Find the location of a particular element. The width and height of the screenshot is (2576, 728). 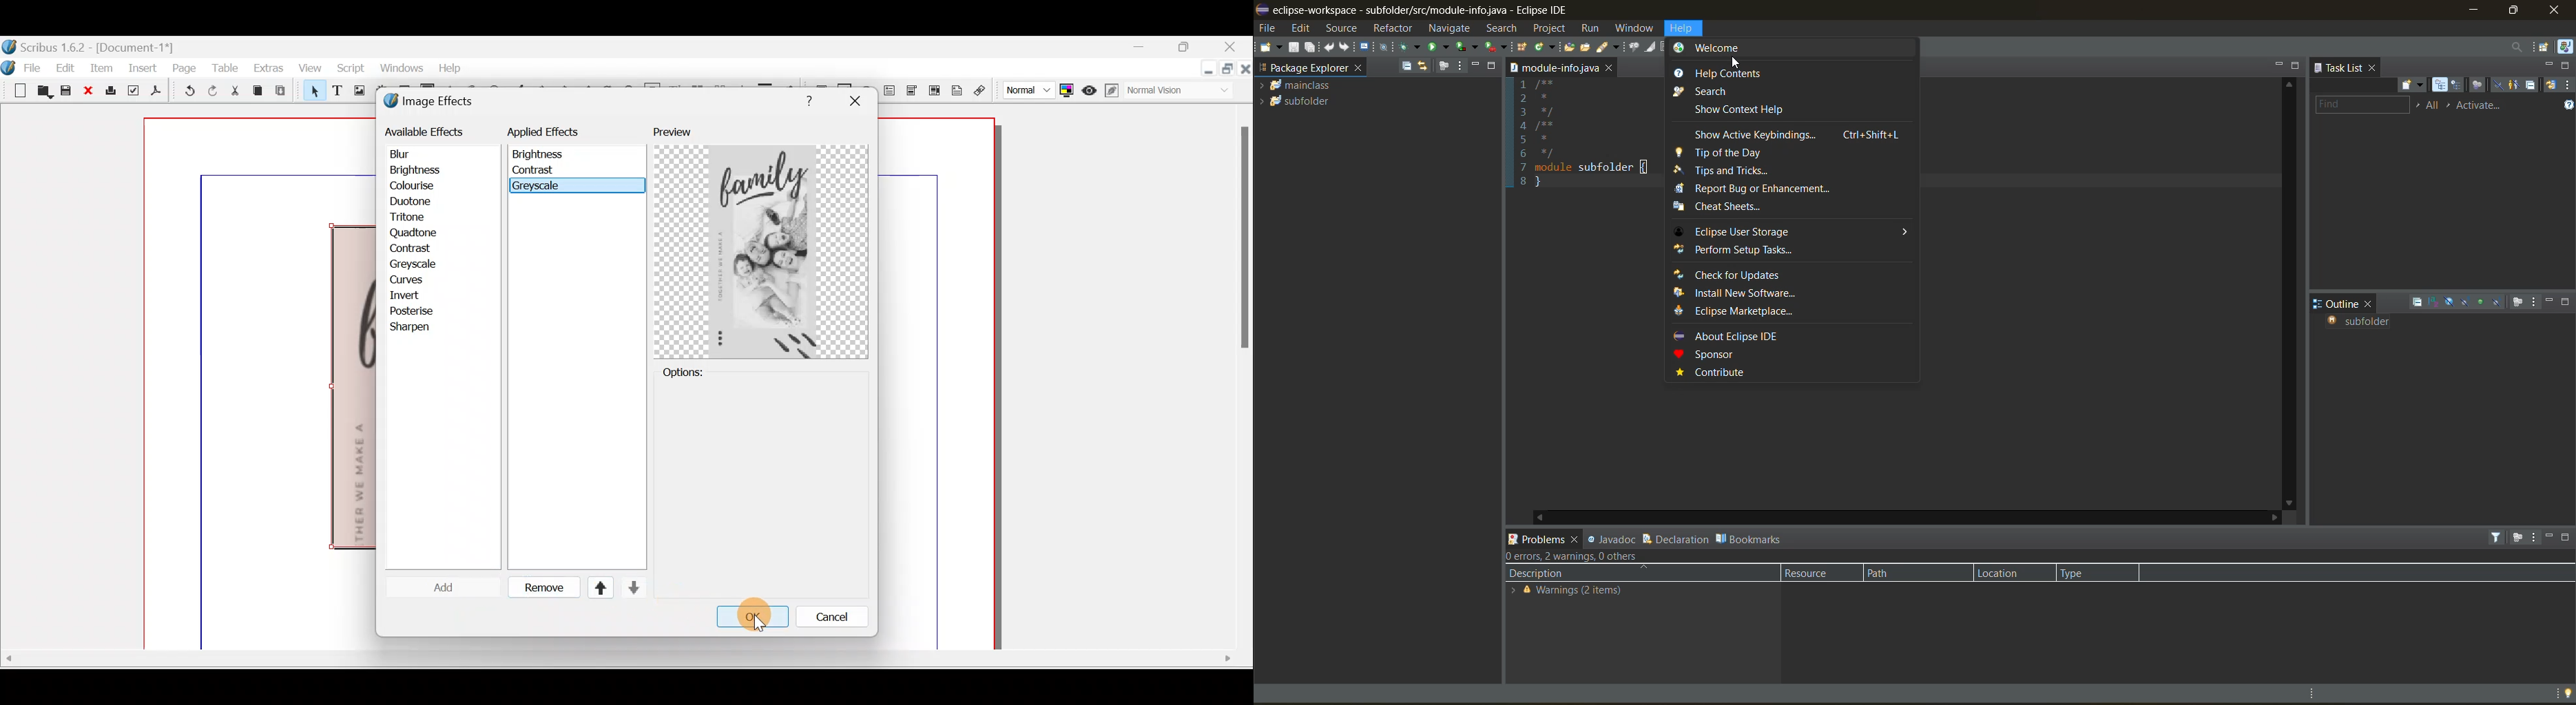

Logo is located at coordinates (10, 67).